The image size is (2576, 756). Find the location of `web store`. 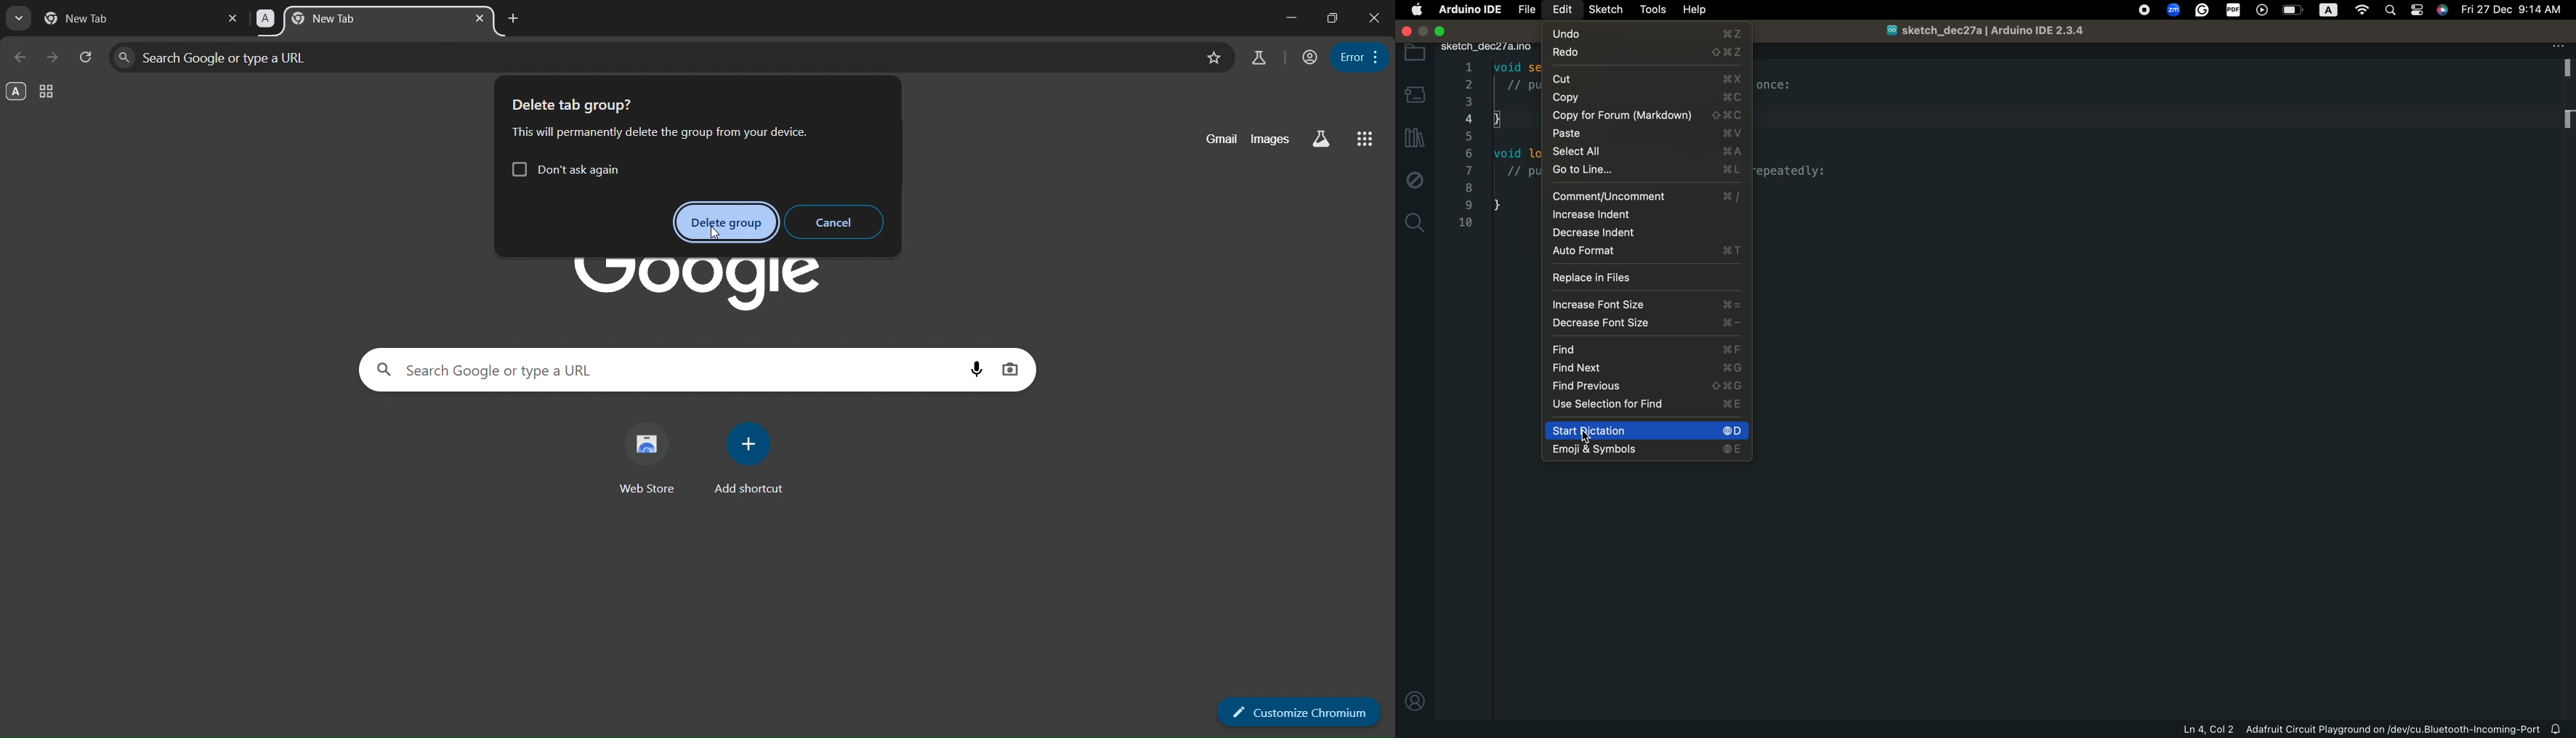

web store is located at coordinates (653, 460).